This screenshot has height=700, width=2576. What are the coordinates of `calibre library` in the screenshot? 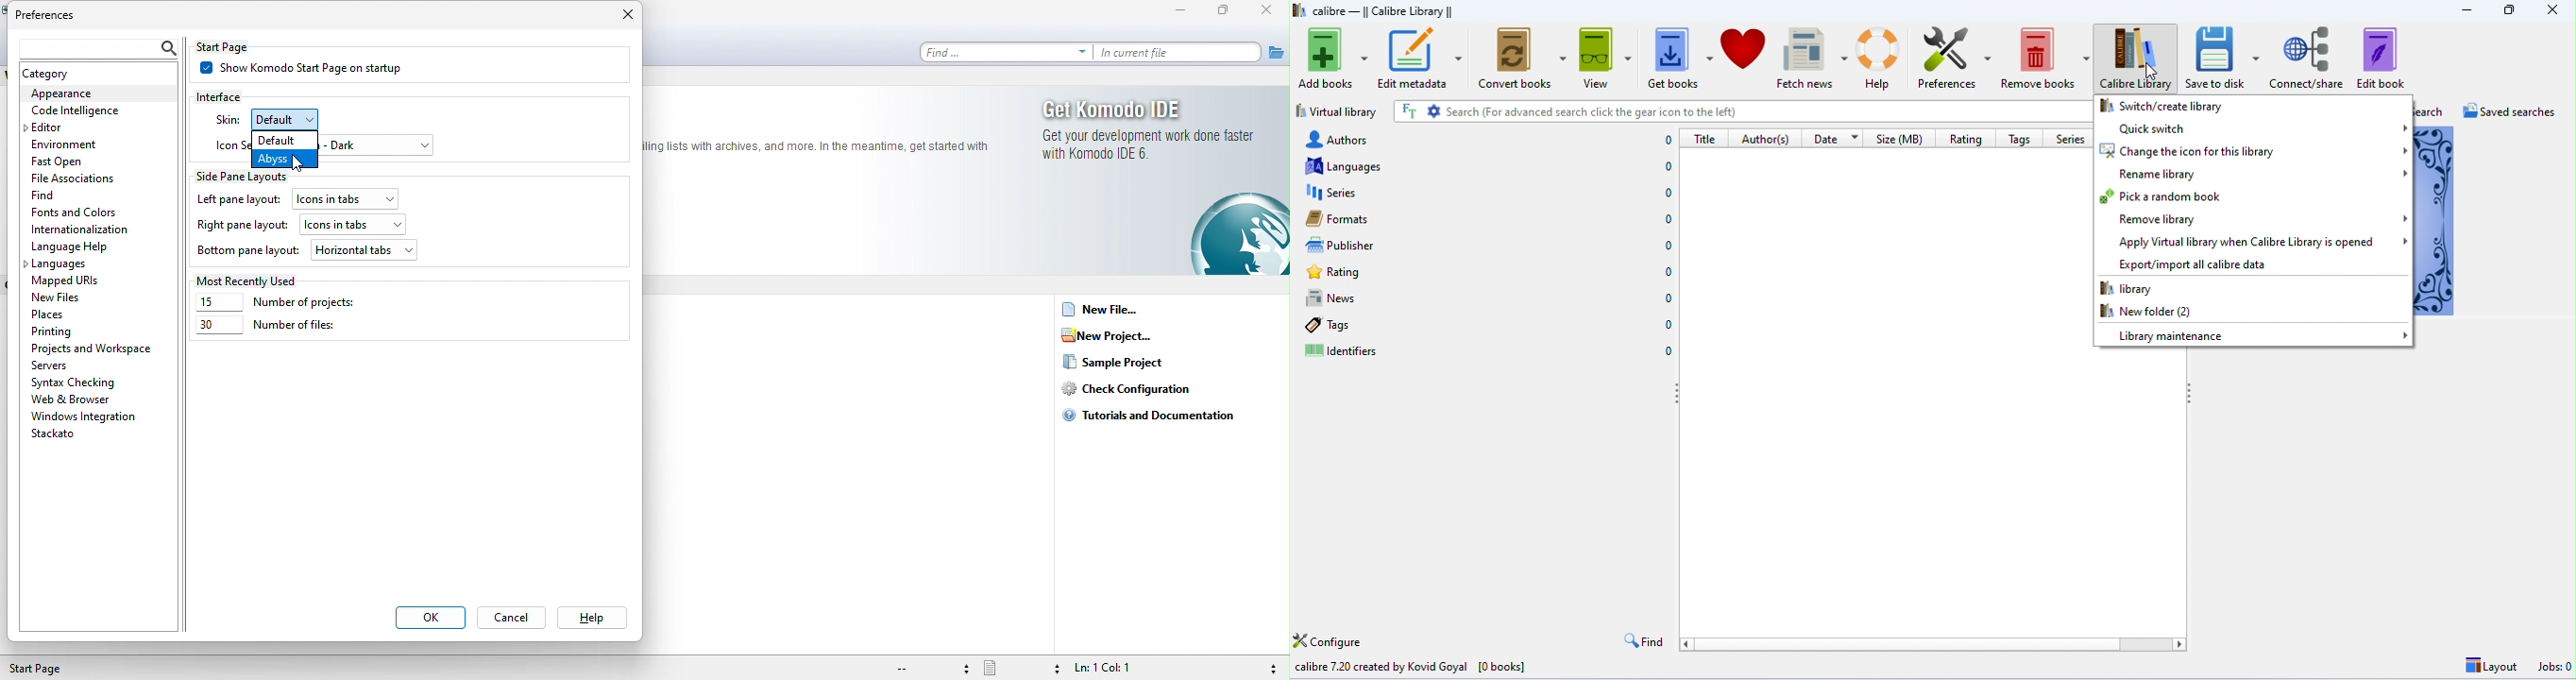 It's located at (2139, 58).